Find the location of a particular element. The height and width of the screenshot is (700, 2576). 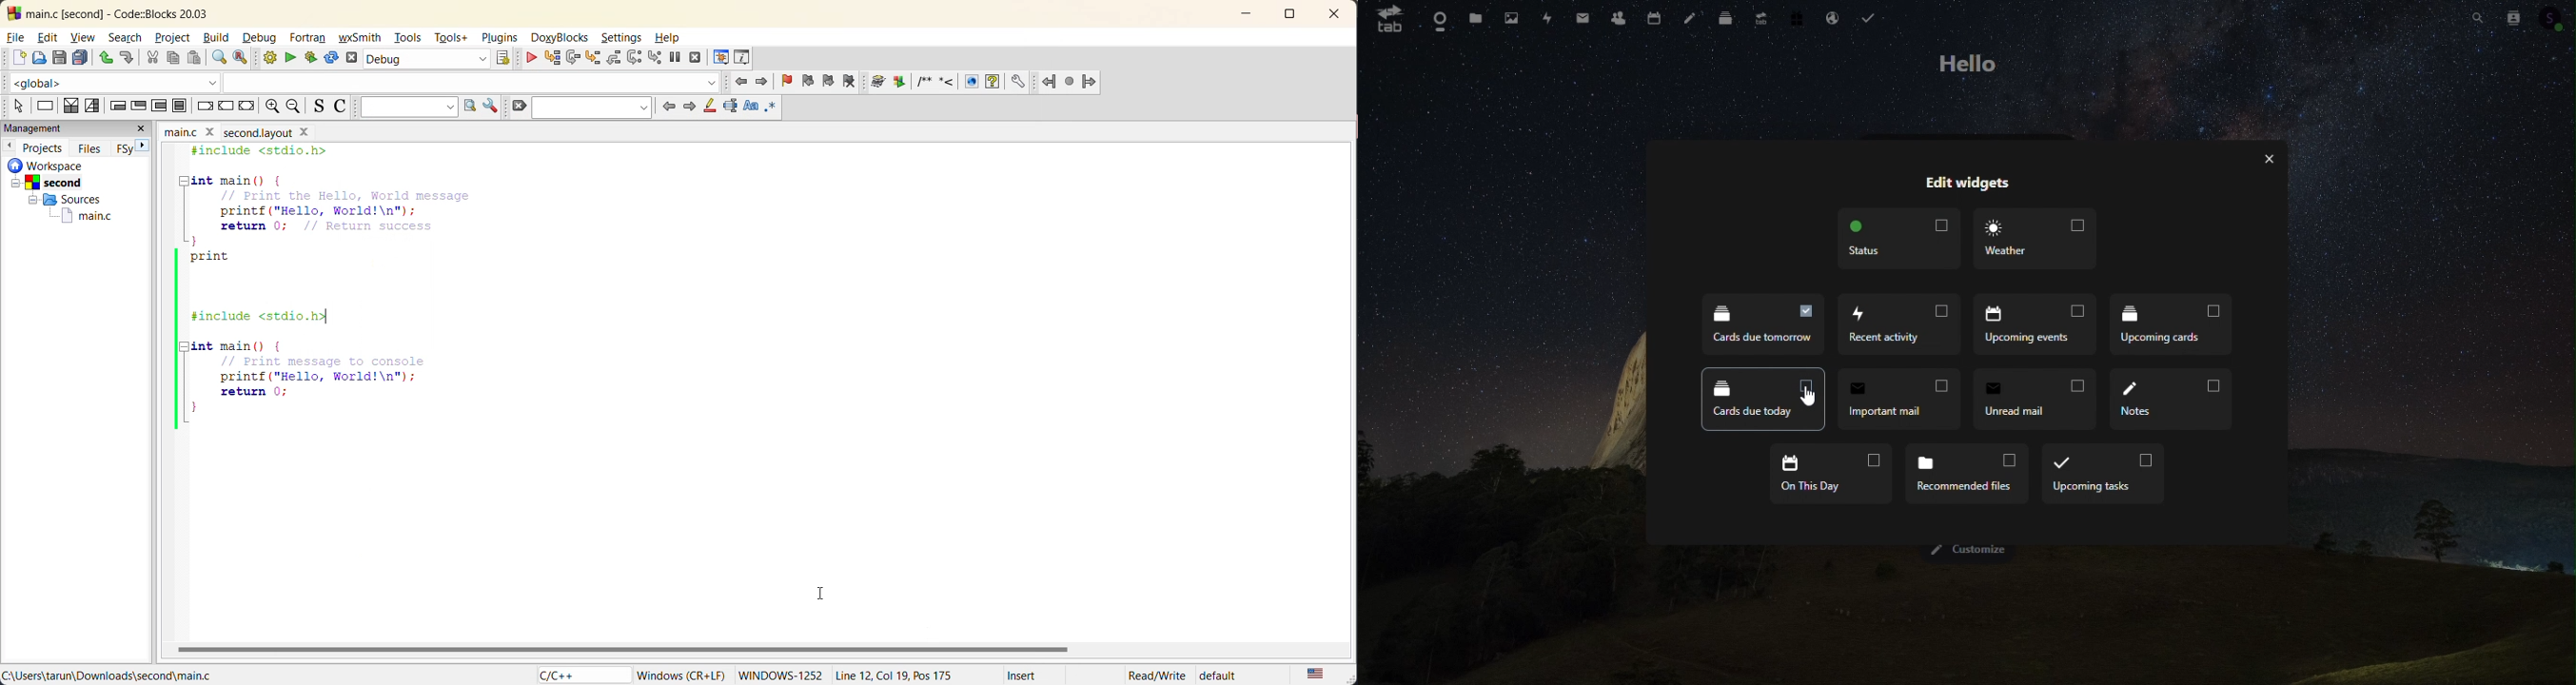

edit is located at coordinates (47, 38).